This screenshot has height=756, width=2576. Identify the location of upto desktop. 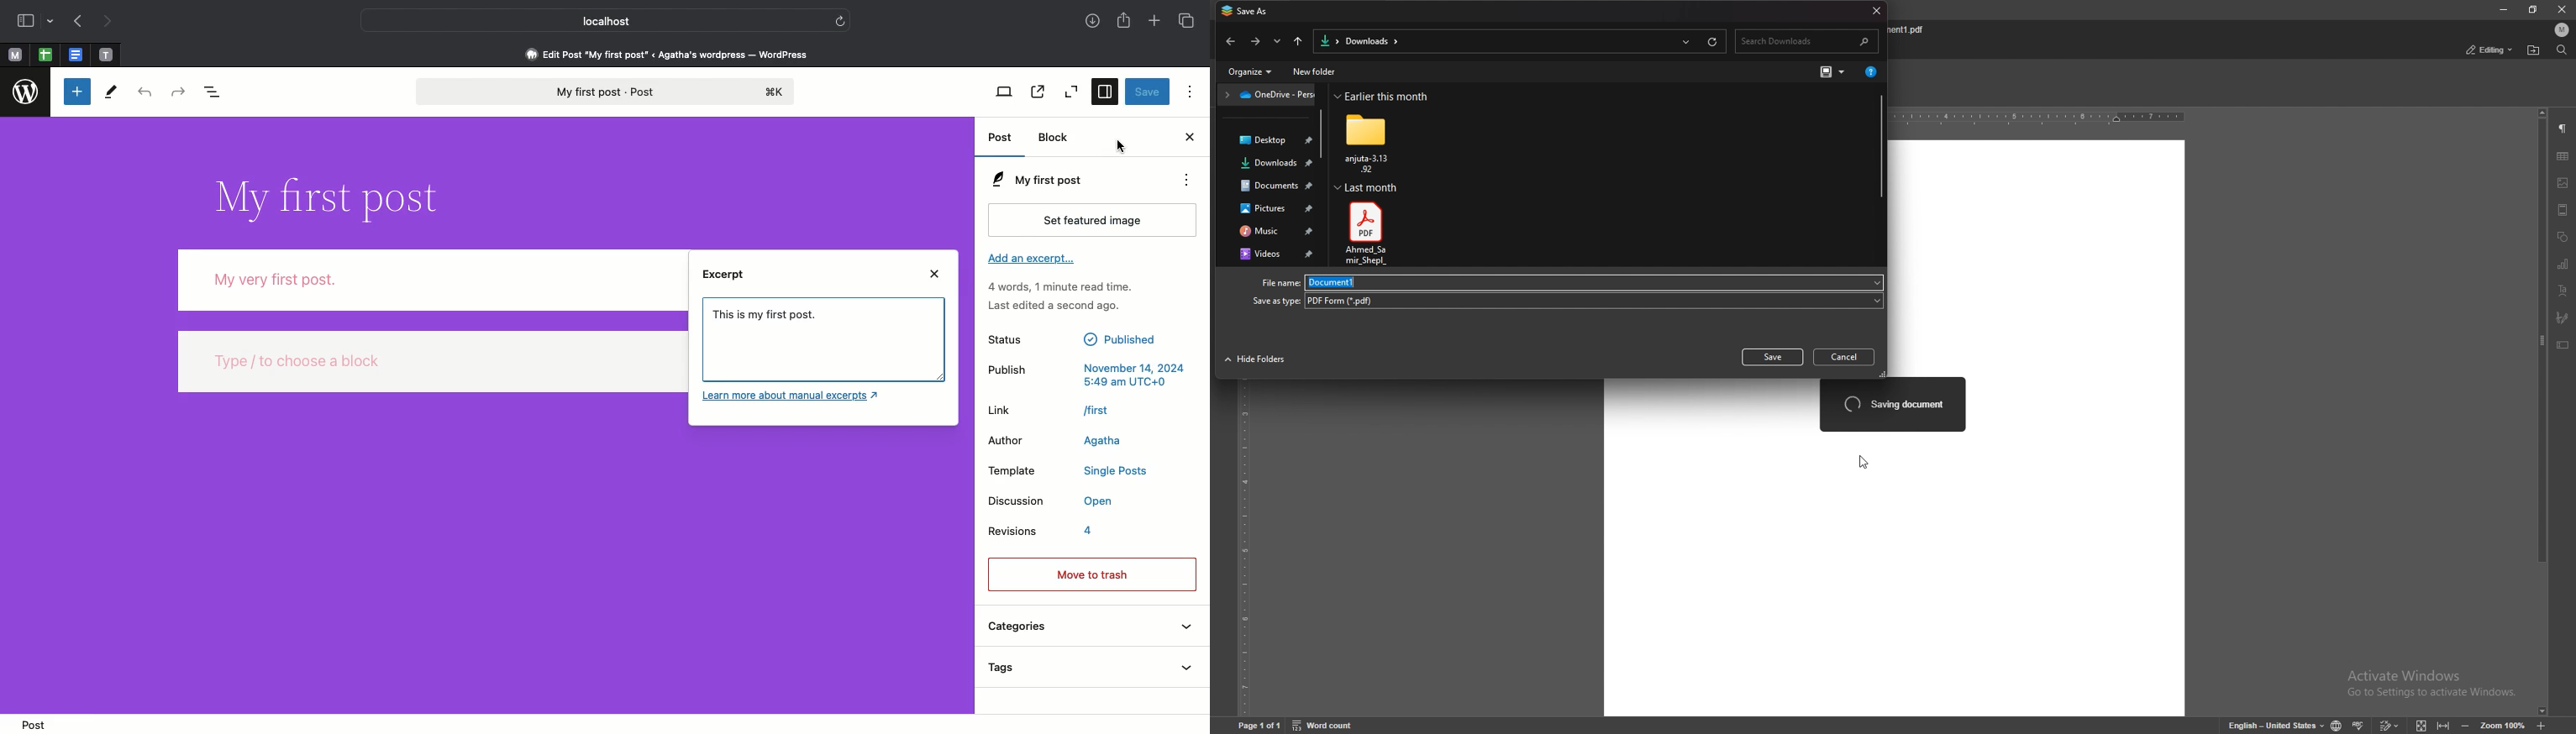
(1298, 41).